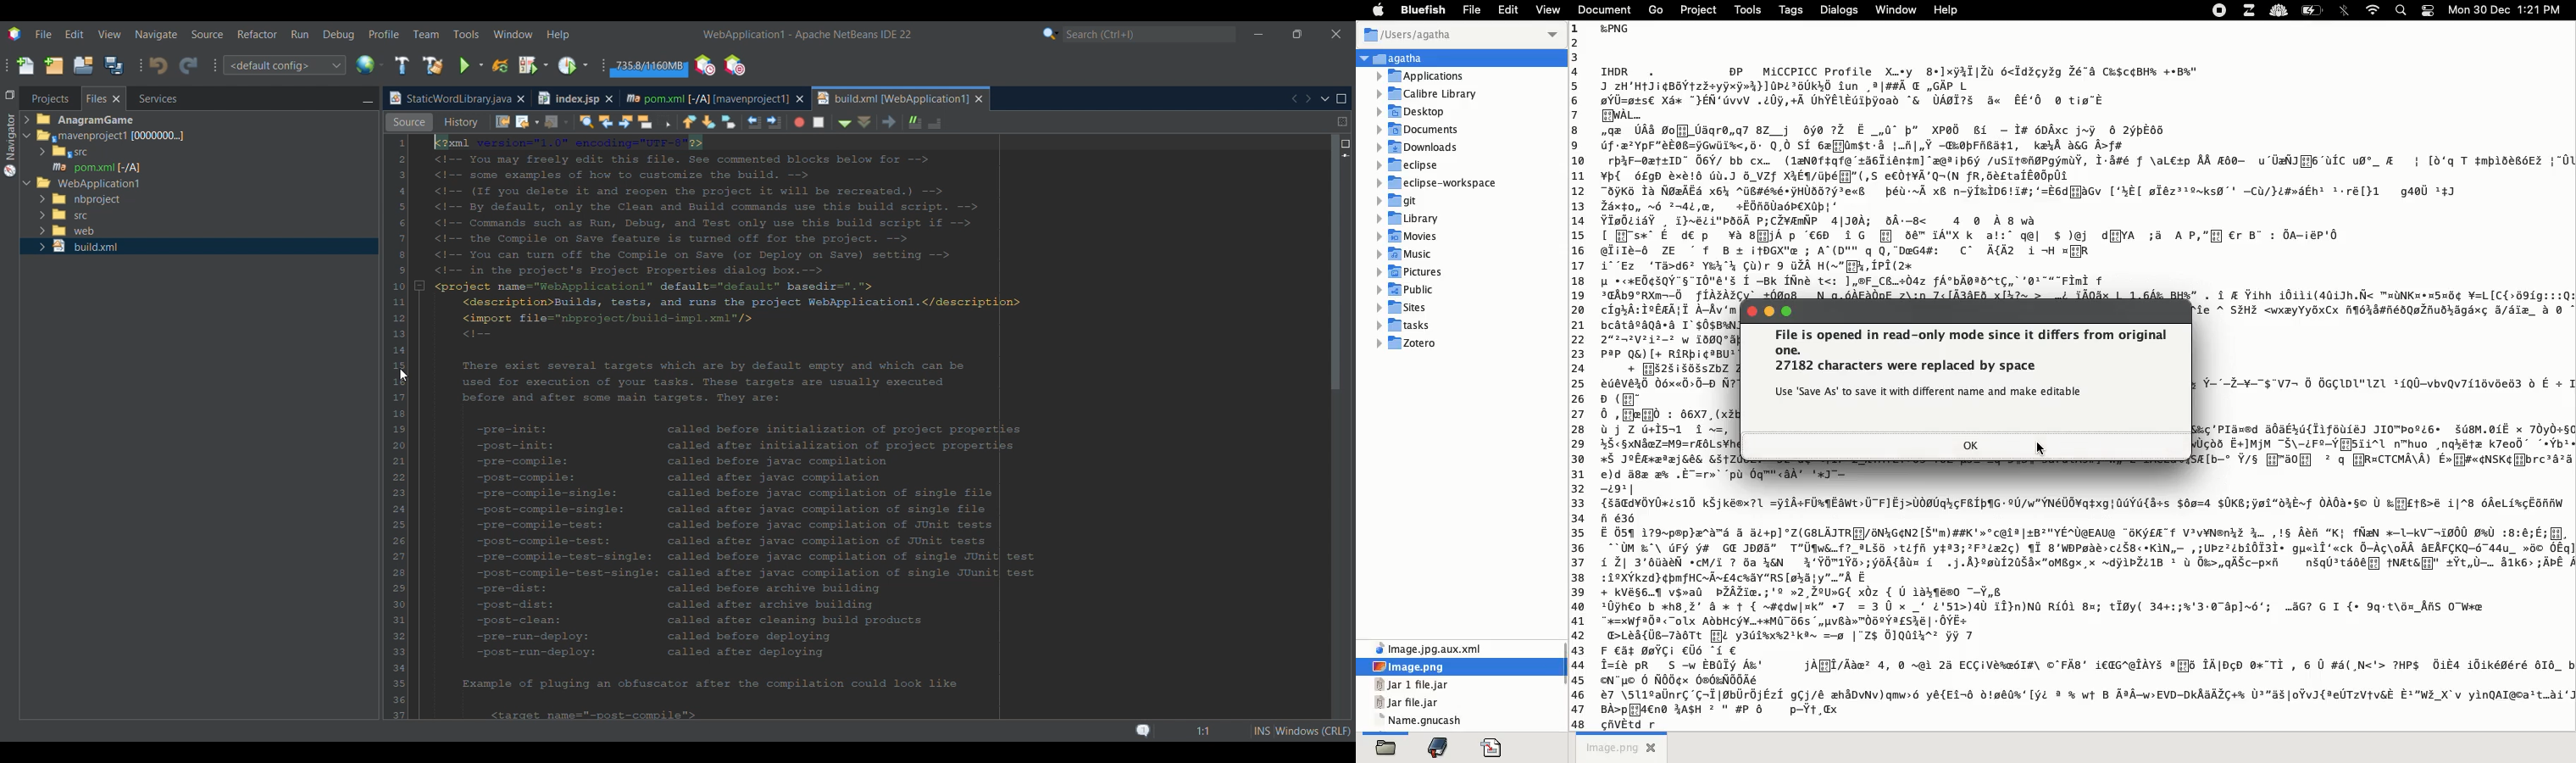  I want to click on ok, so click(1966, 443).